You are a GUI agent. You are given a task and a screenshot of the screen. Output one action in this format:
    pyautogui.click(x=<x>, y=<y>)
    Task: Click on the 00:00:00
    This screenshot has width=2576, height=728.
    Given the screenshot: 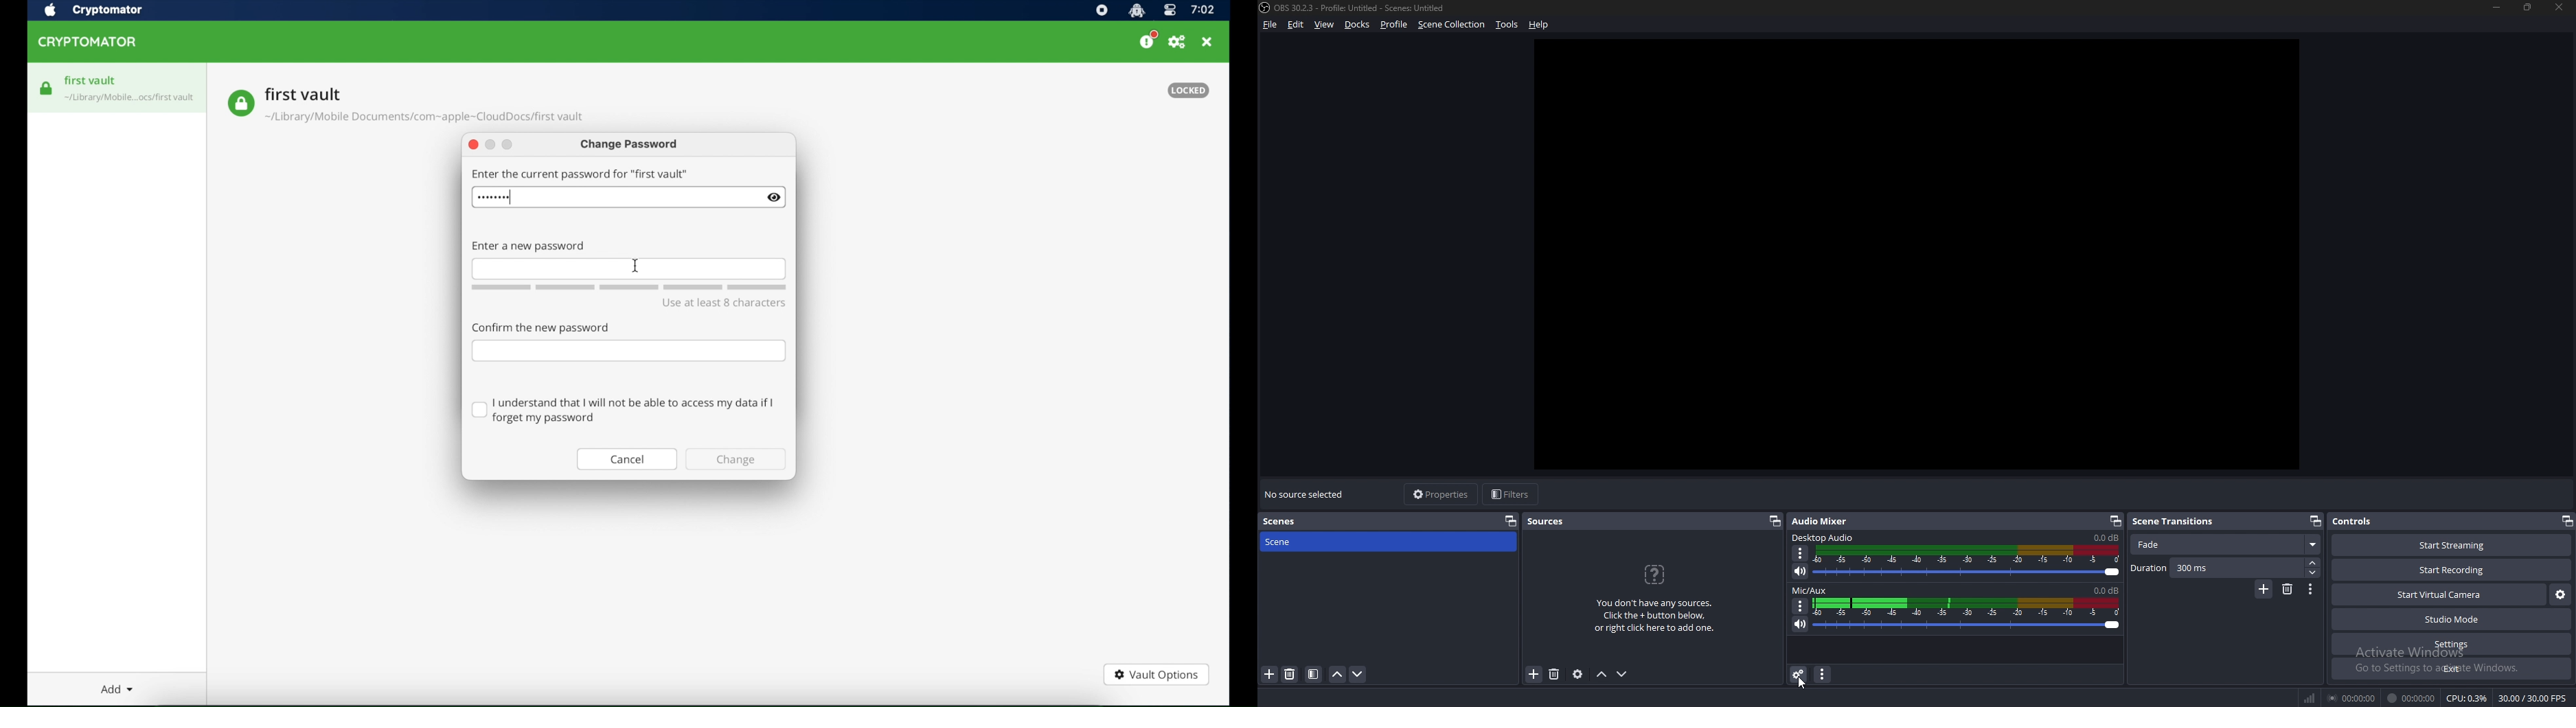 What is the action you would take?
    pyautogui.click(x=2353, y=697)
    